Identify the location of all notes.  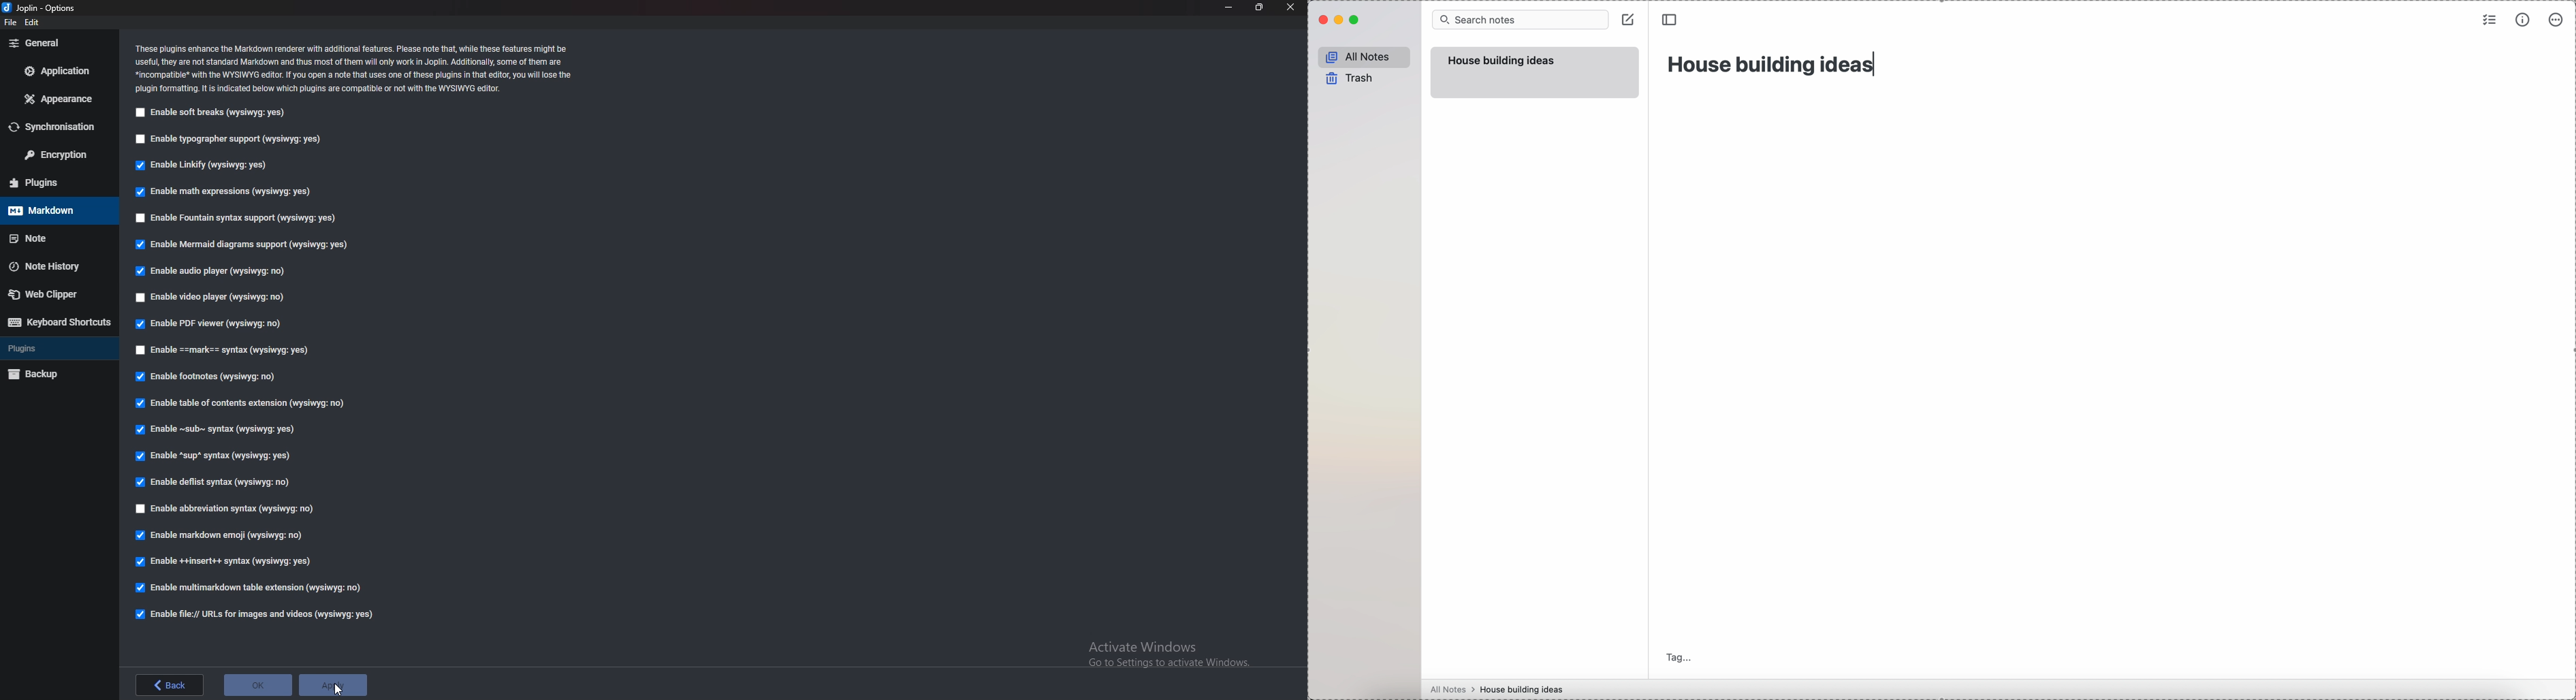
(1364, 57).